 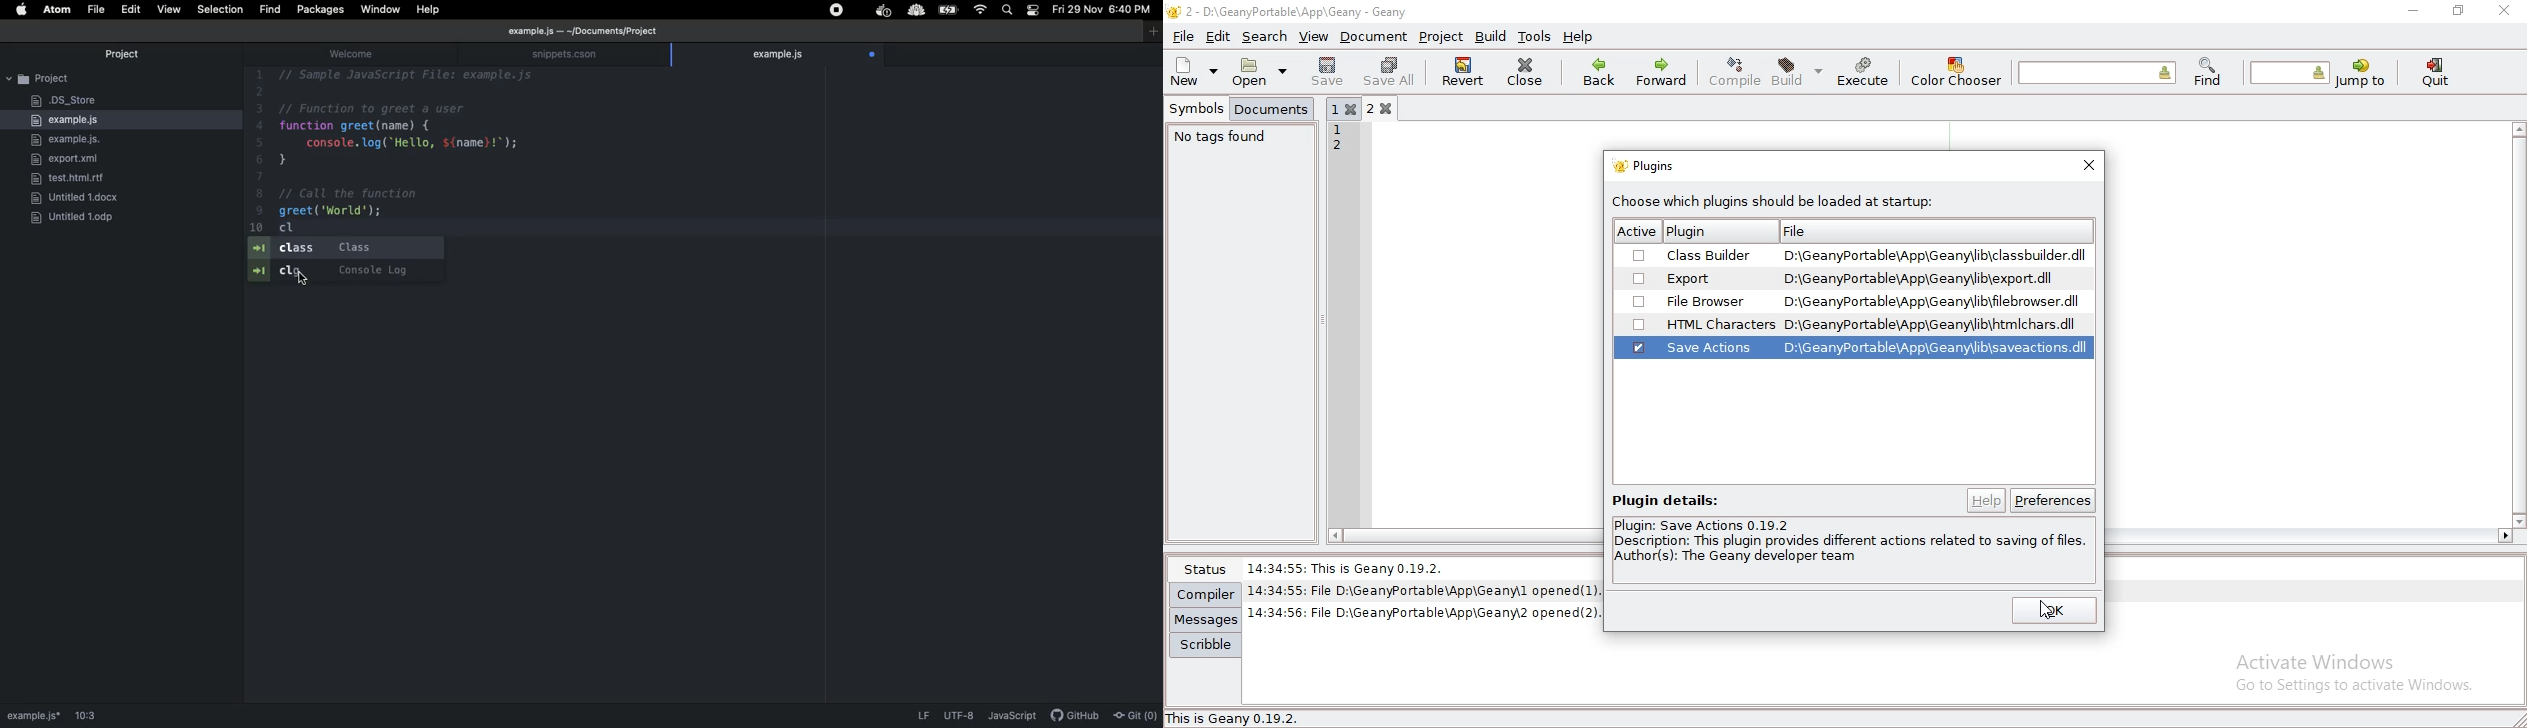 I want to click on open file tracking, so click(x=873, y=55).